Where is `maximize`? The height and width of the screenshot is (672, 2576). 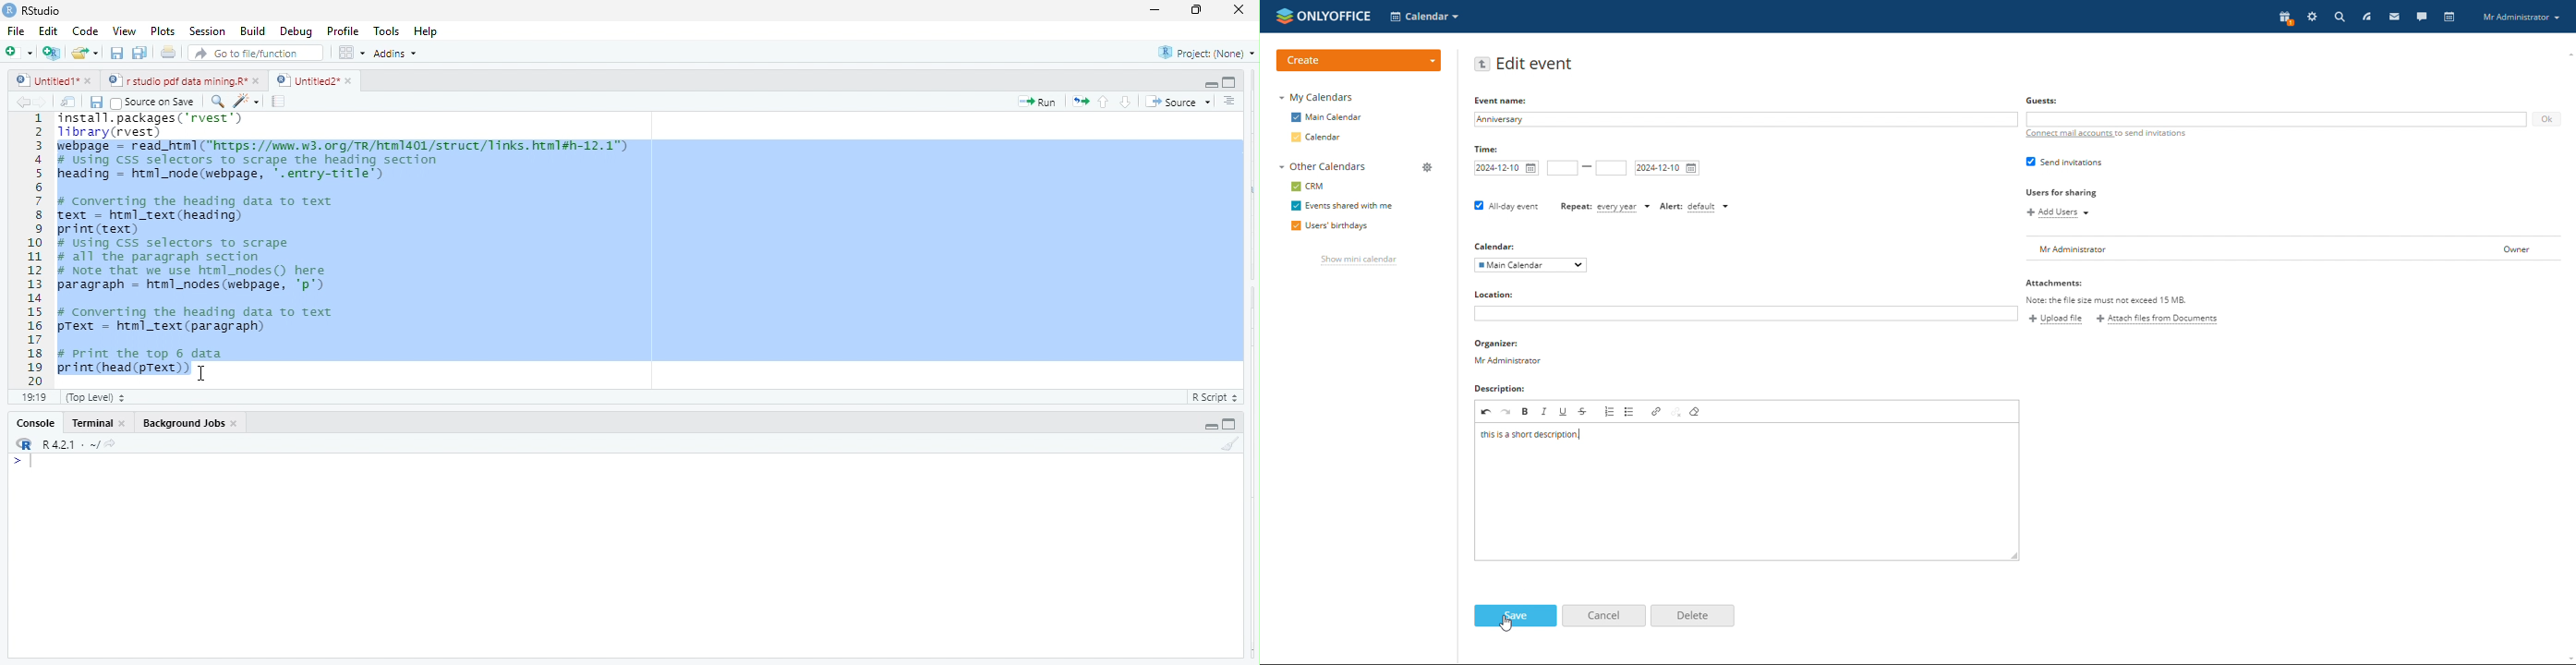
maximize is located at coordinates (1153, 12).